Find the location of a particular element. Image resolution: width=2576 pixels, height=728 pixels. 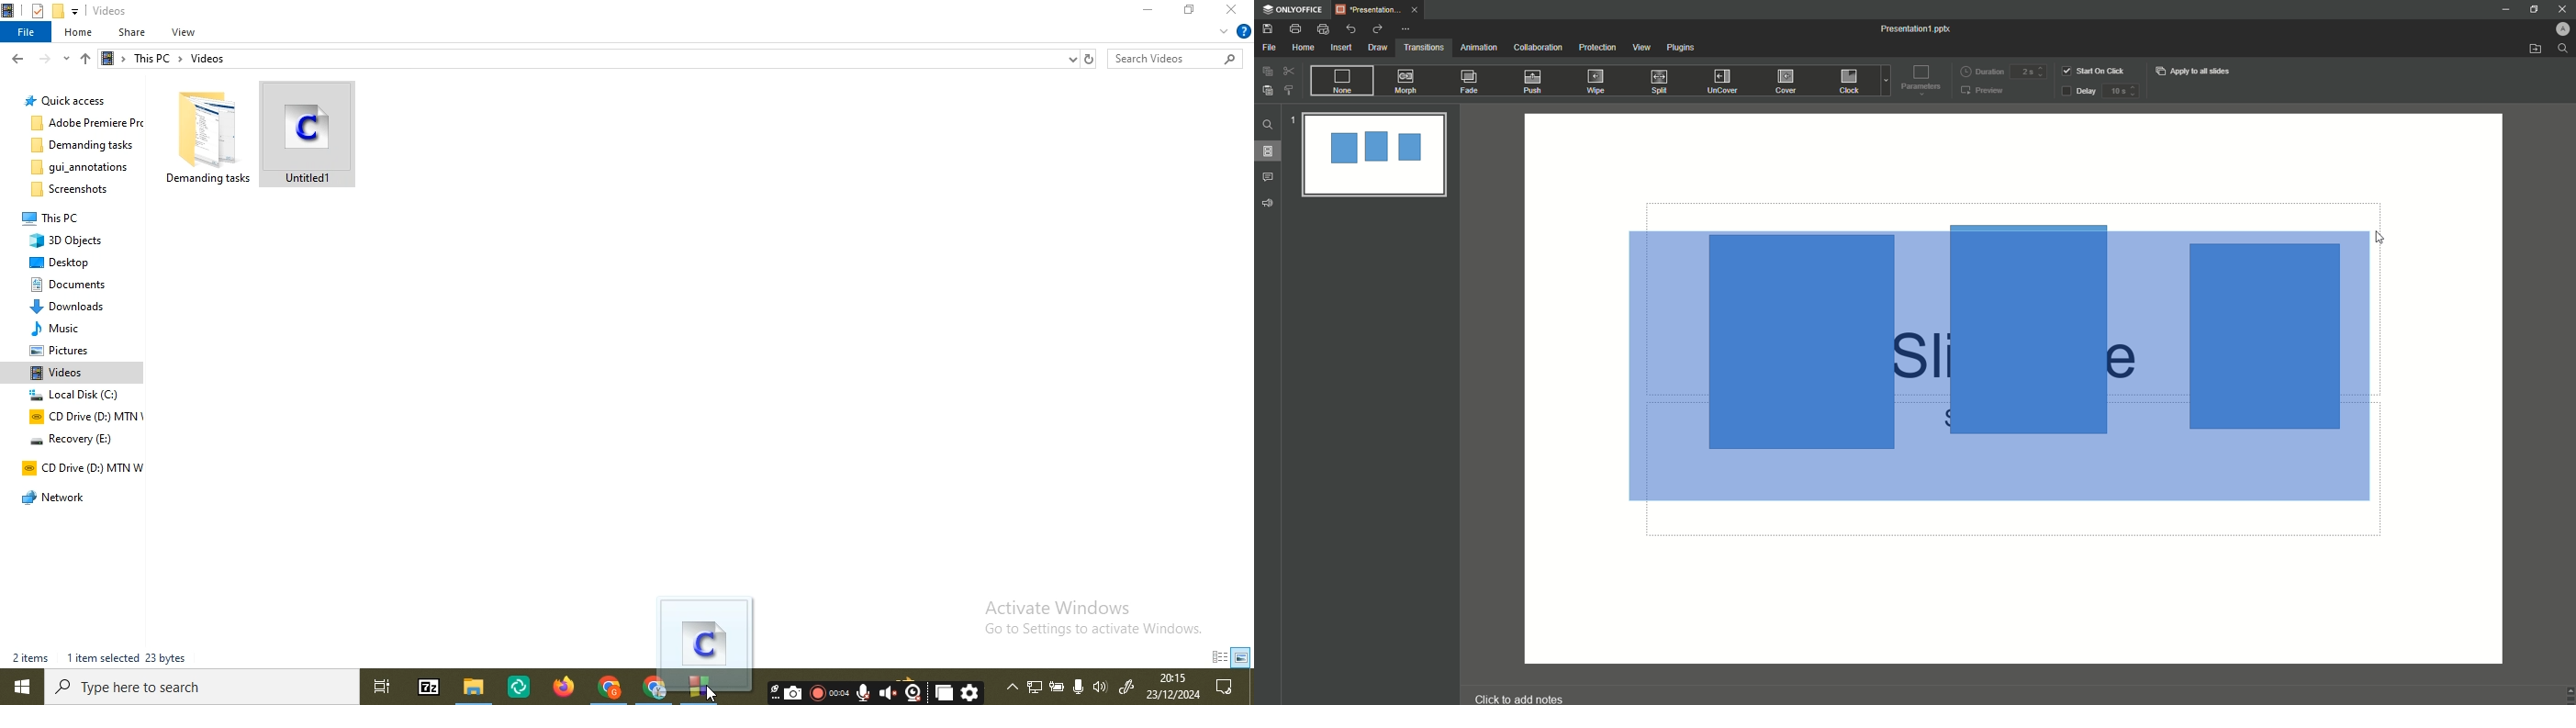

Profile is located at coordinates (2556, 27).